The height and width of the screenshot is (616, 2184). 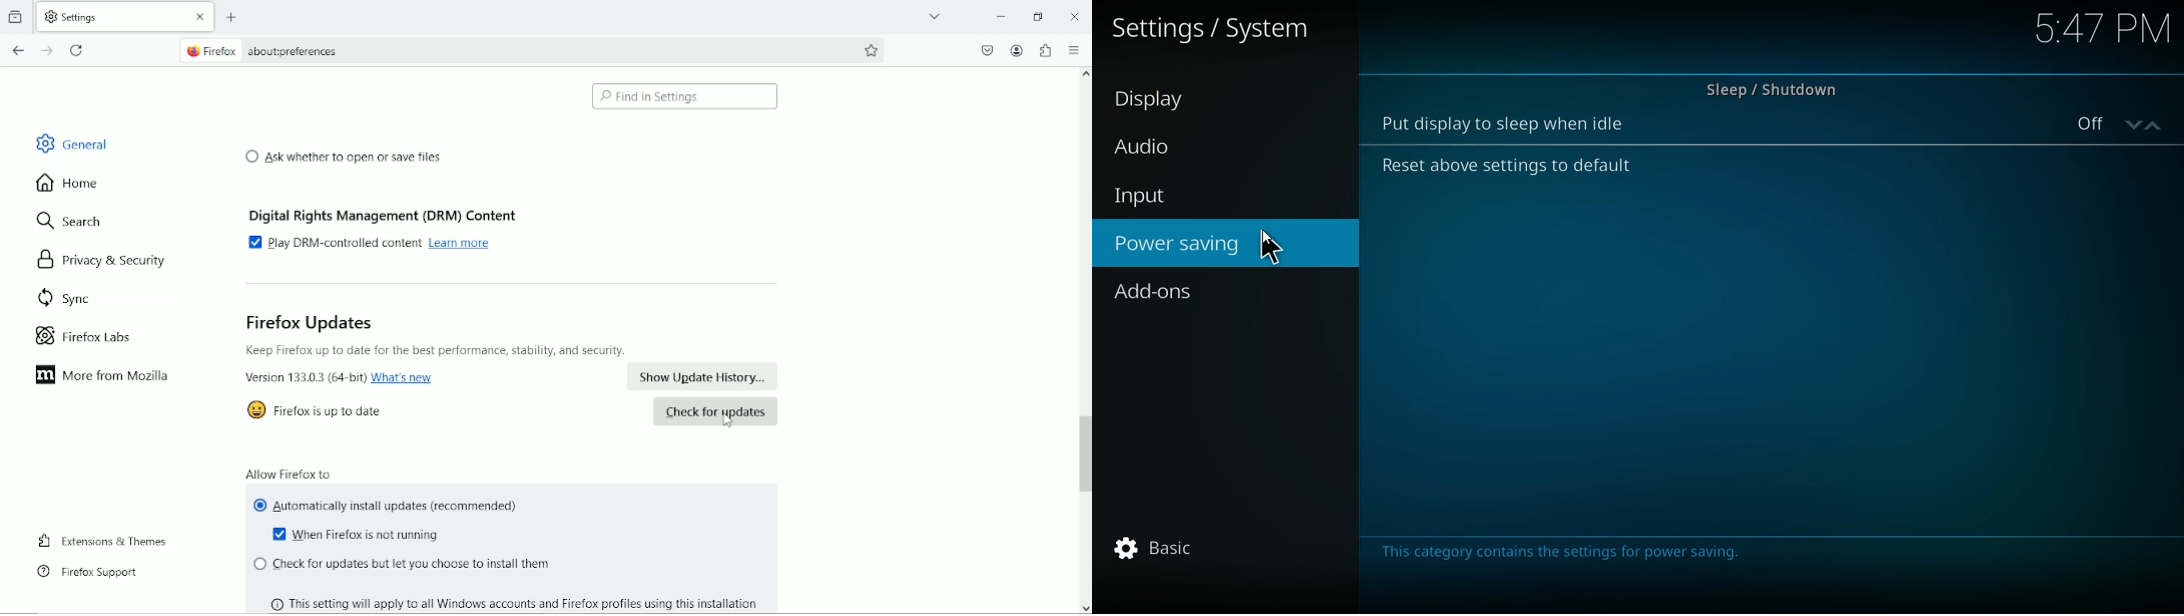 What do you see at coordinates (289, 471) in the screenshot?
I see `Allow firefox to` at bounding box center [289, 471].